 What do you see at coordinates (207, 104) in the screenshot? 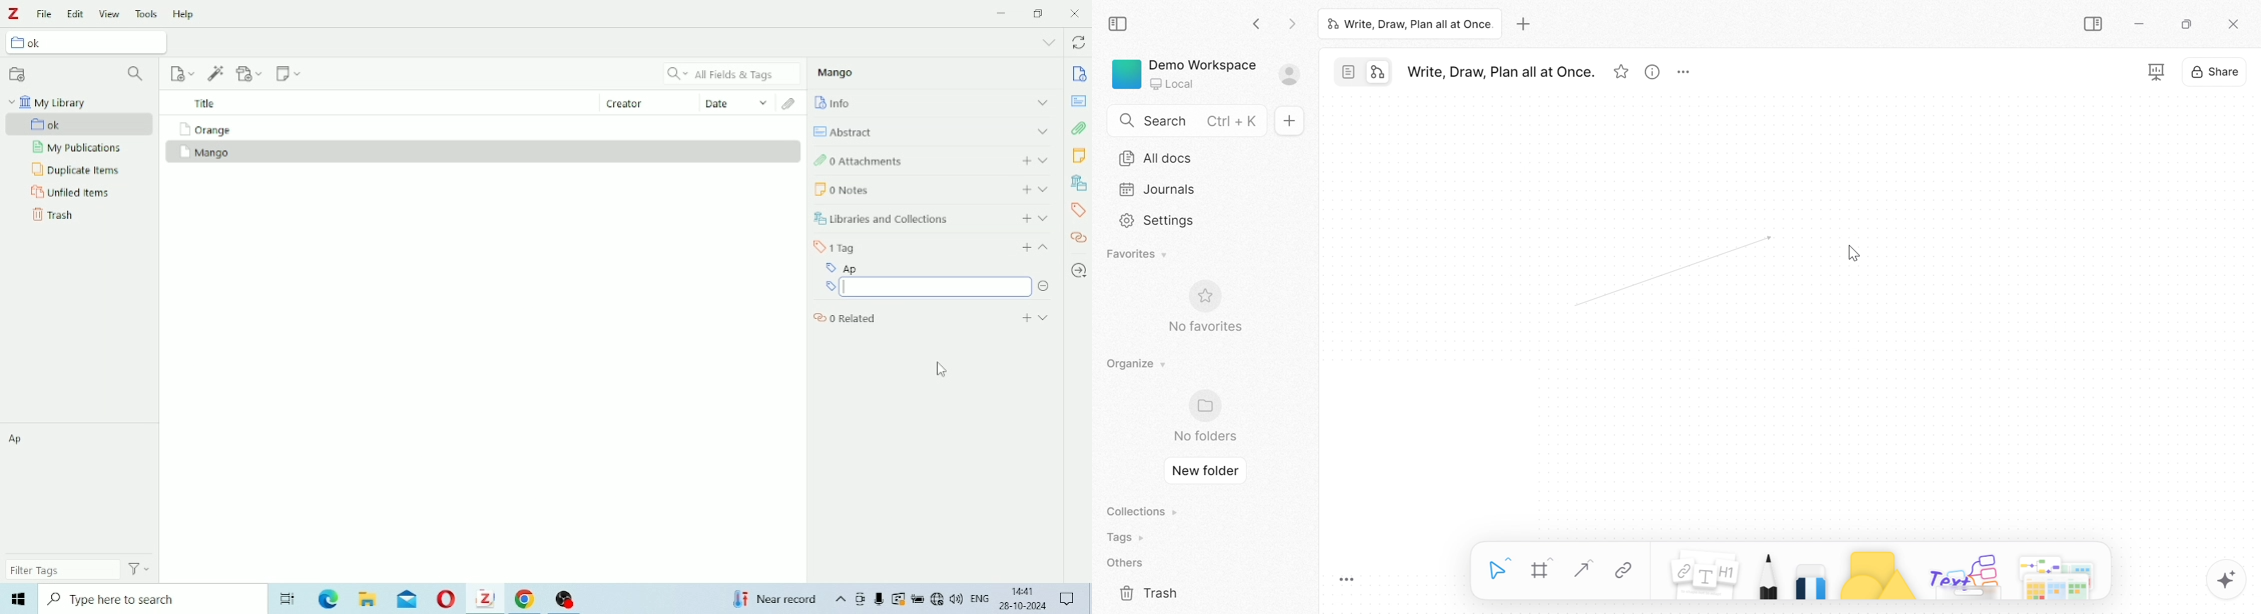
I see `Title` at bounding box center [207, 104].